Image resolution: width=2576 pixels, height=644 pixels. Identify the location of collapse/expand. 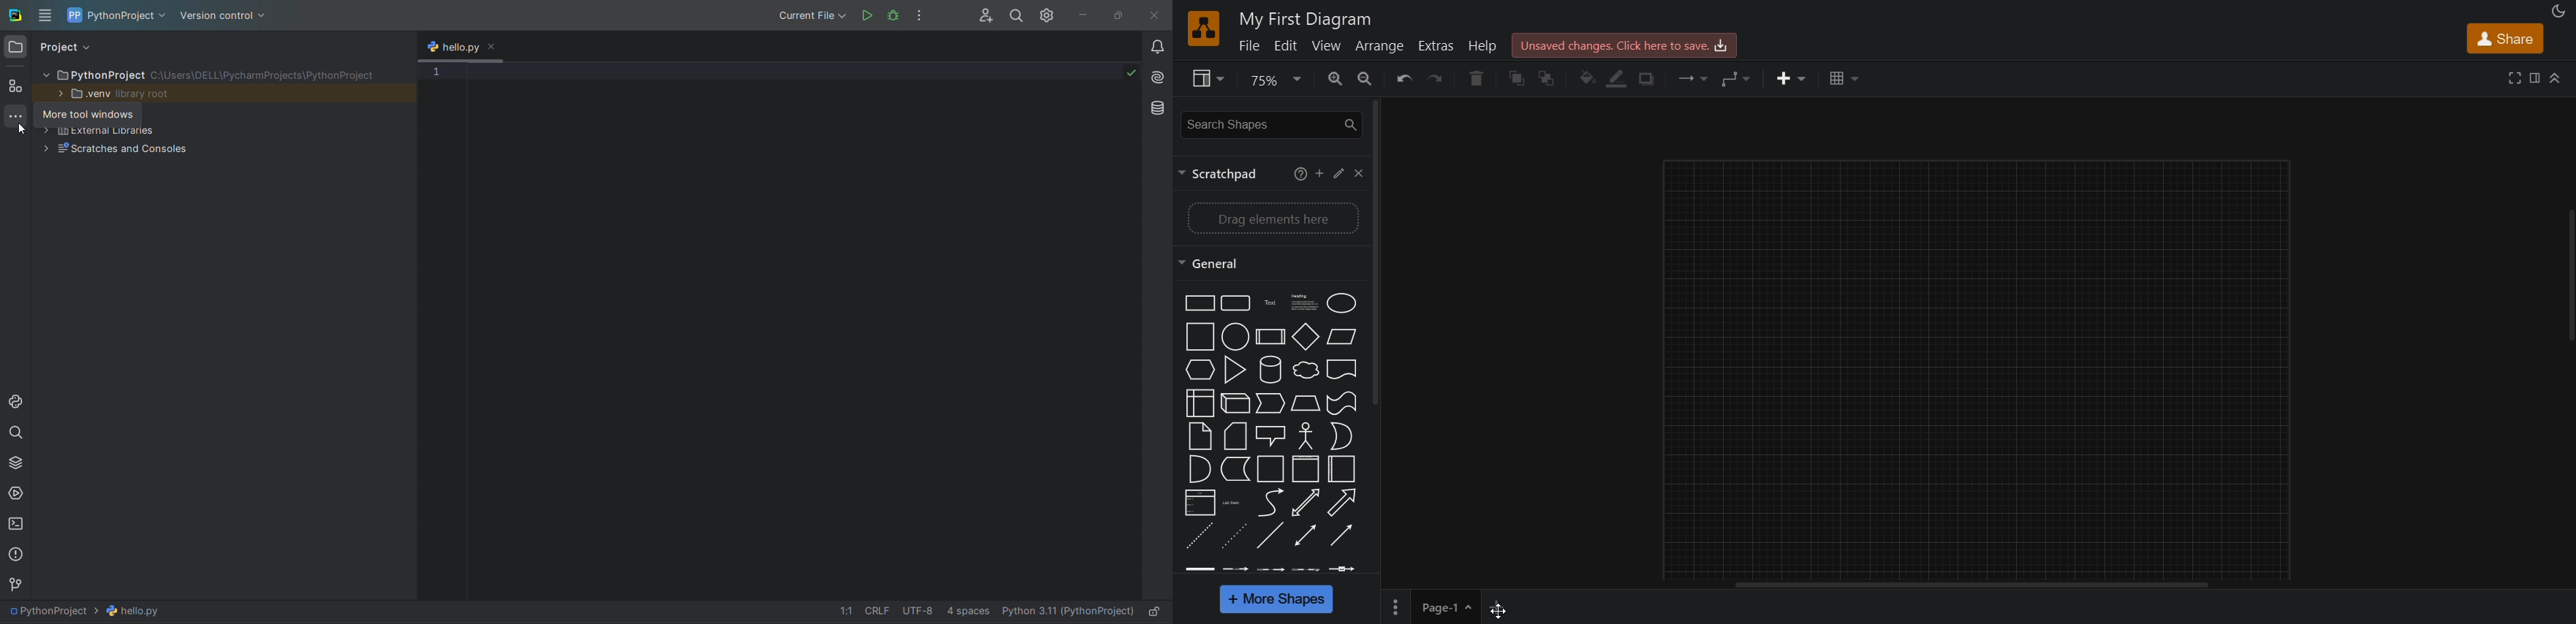
(2556, 78).